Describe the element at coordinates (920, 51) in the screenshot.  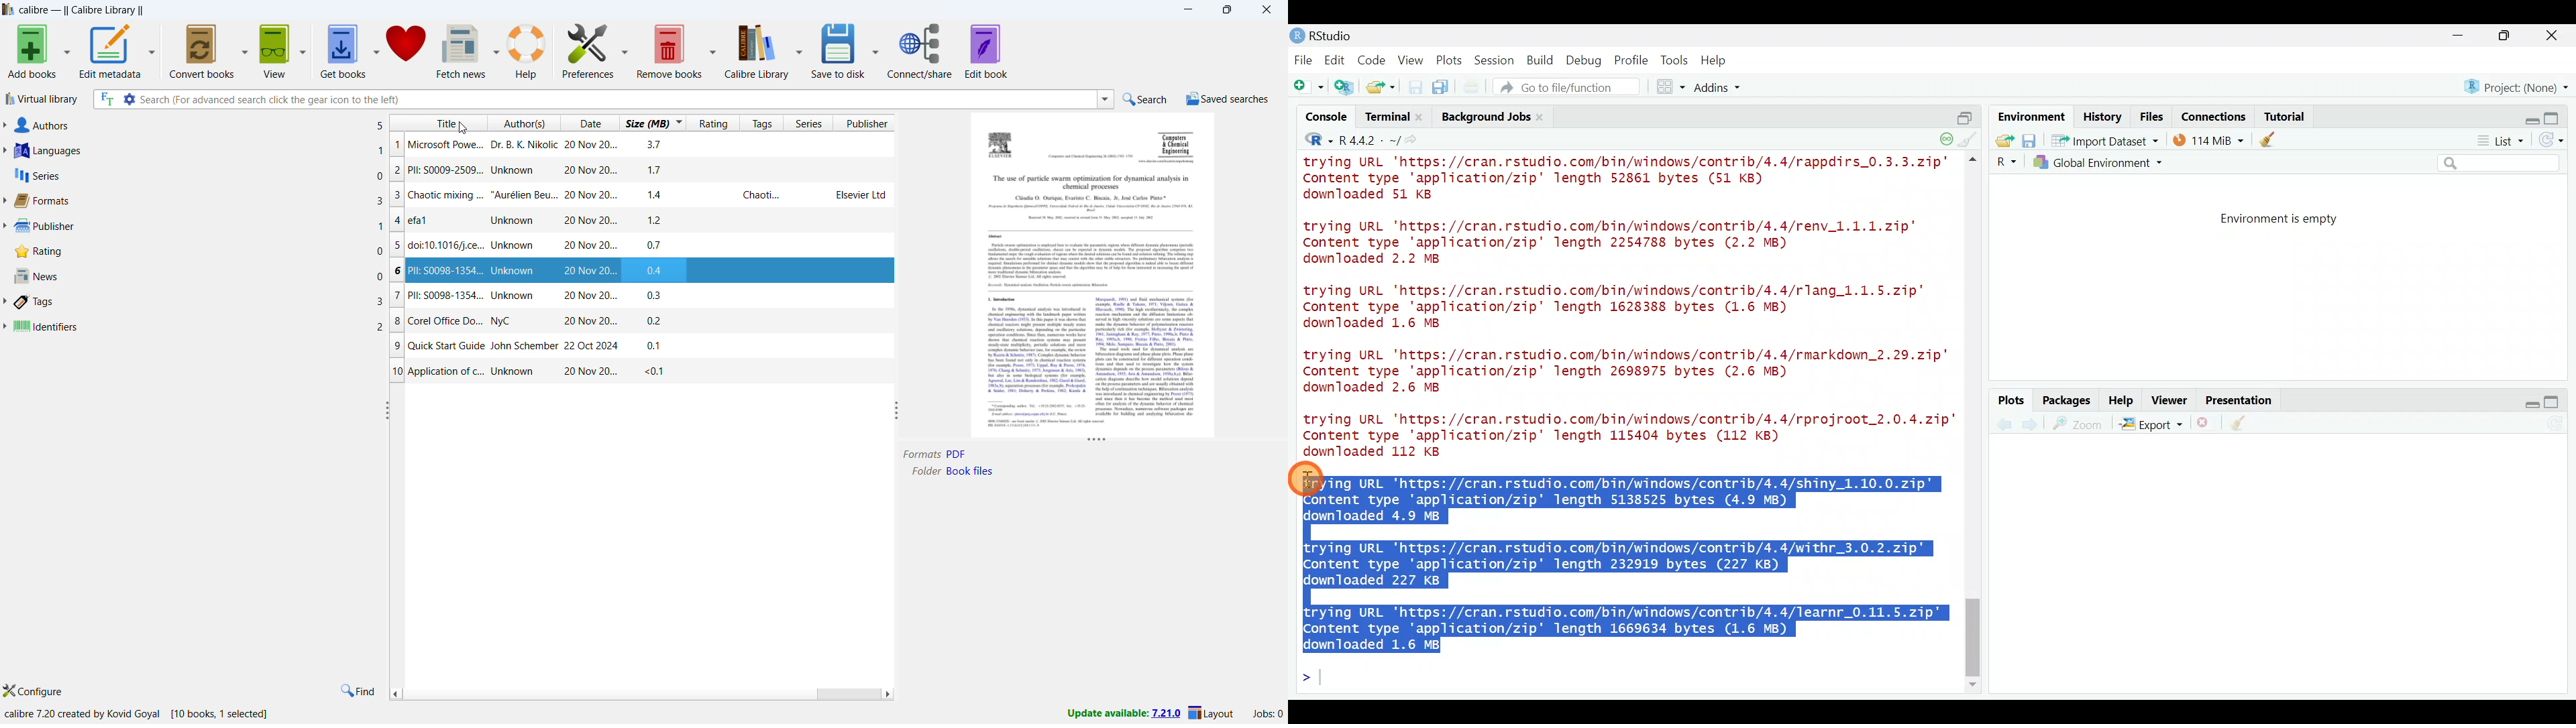
I see `connect/share` at that location.